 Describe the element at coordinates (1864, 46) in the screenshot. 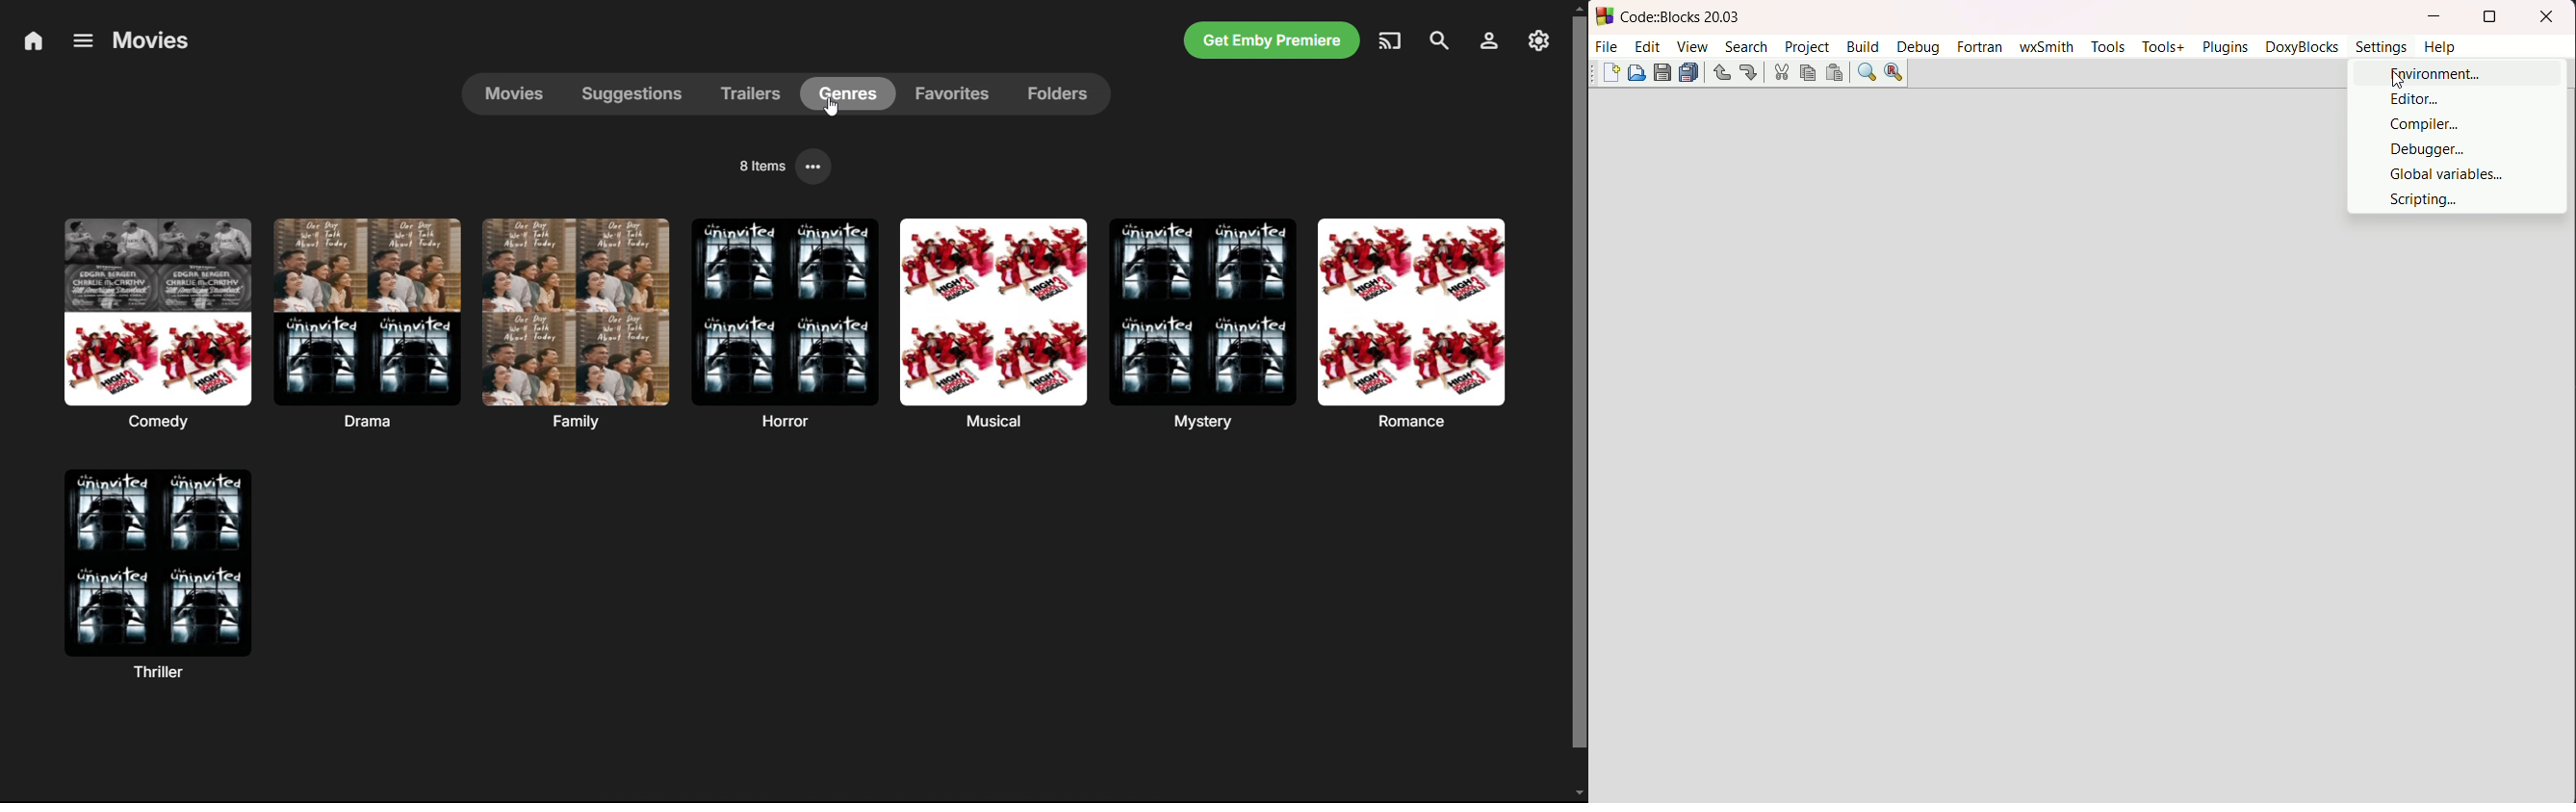

I see `build` at that location.